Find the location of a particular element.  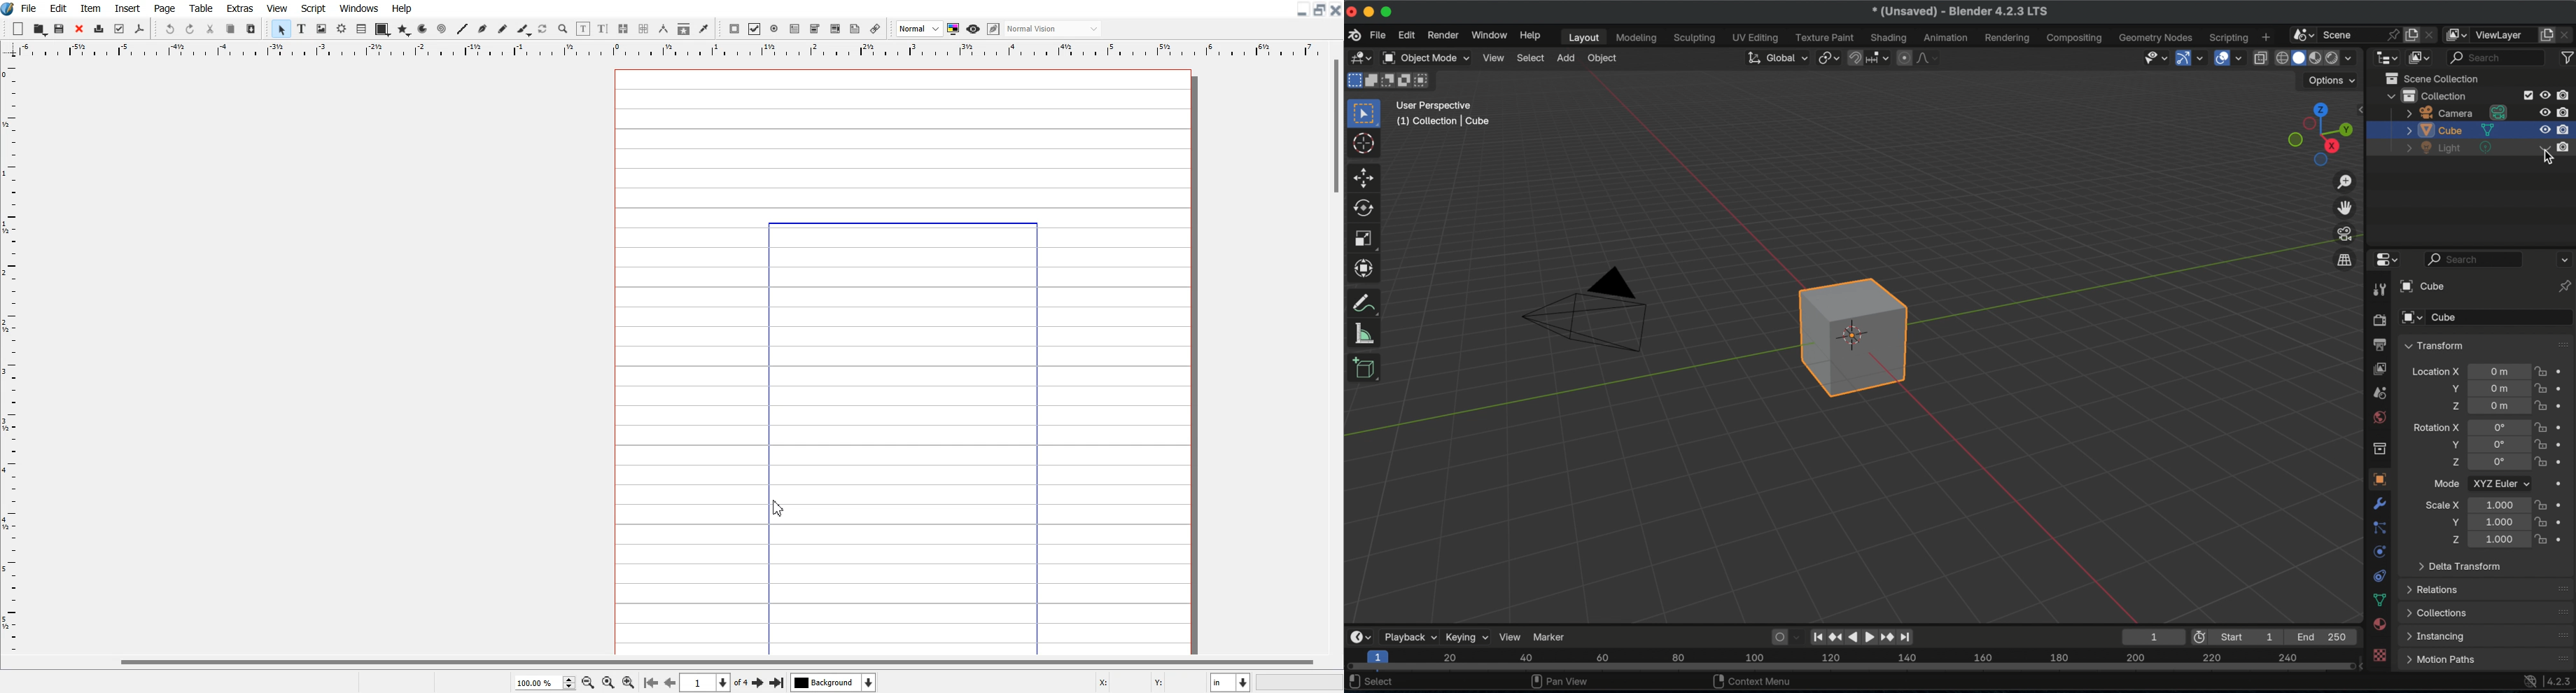

help is located at coordinates (1531, 35).